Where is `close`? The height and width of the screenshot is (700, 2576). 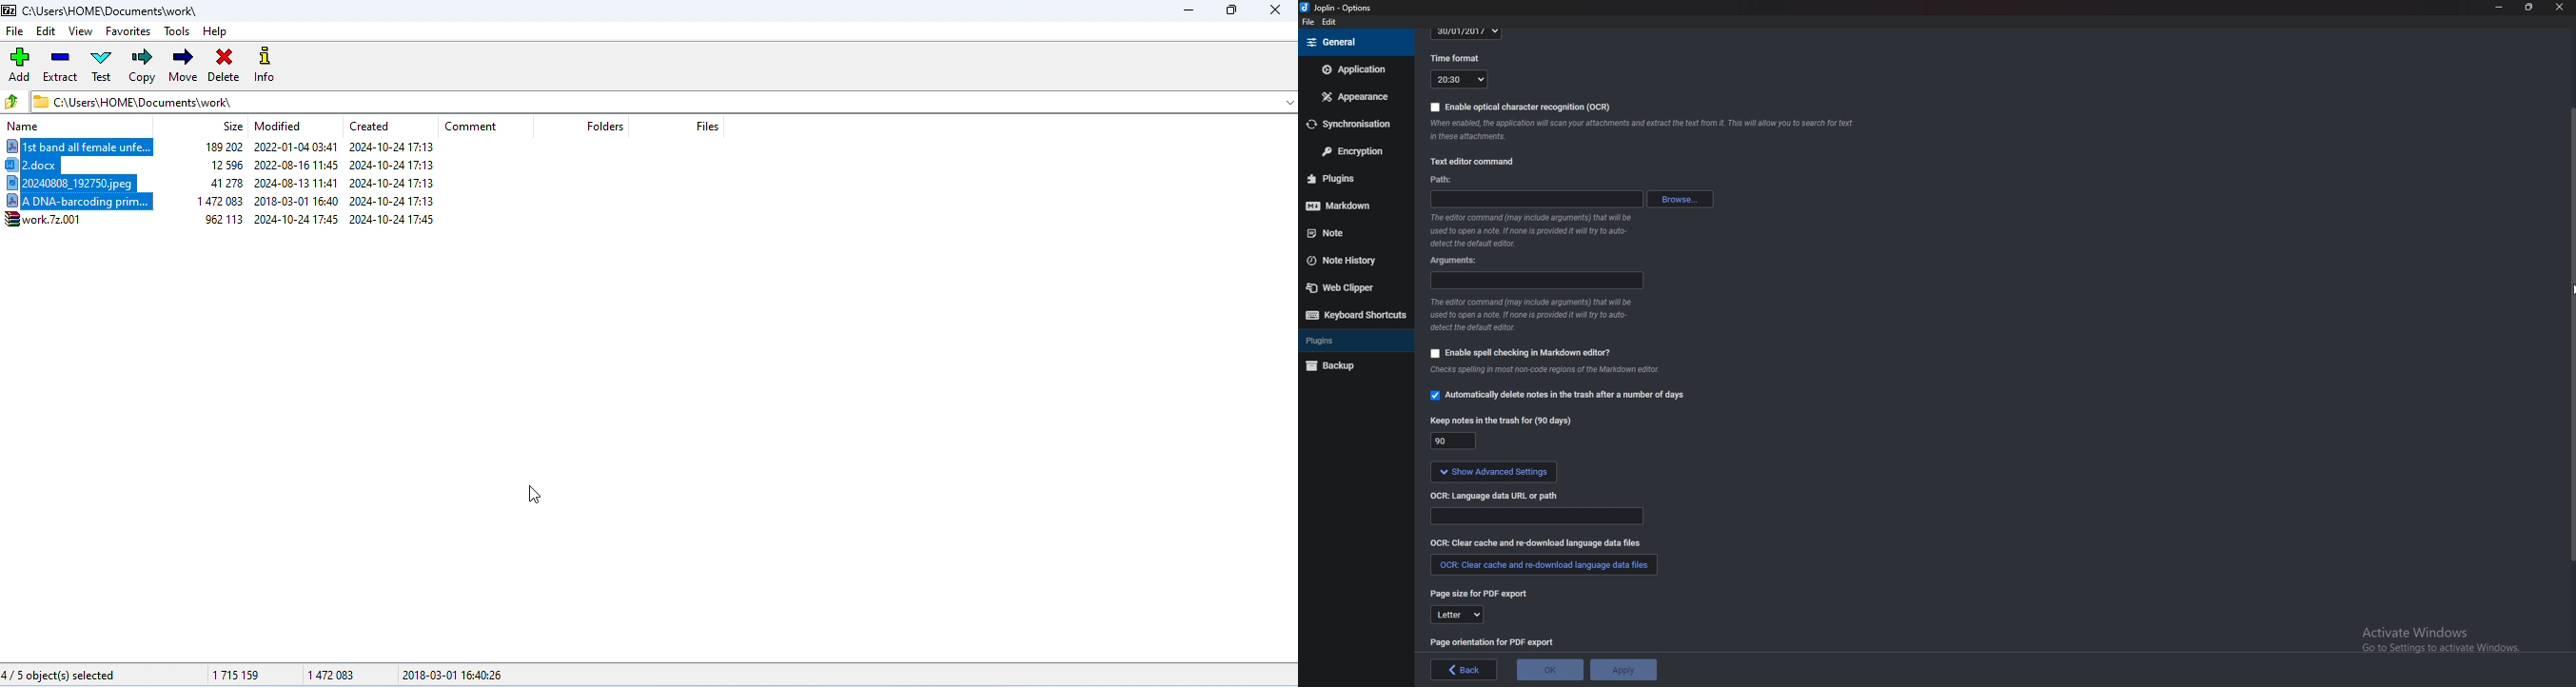
close is located at coordinates (2558, 8).